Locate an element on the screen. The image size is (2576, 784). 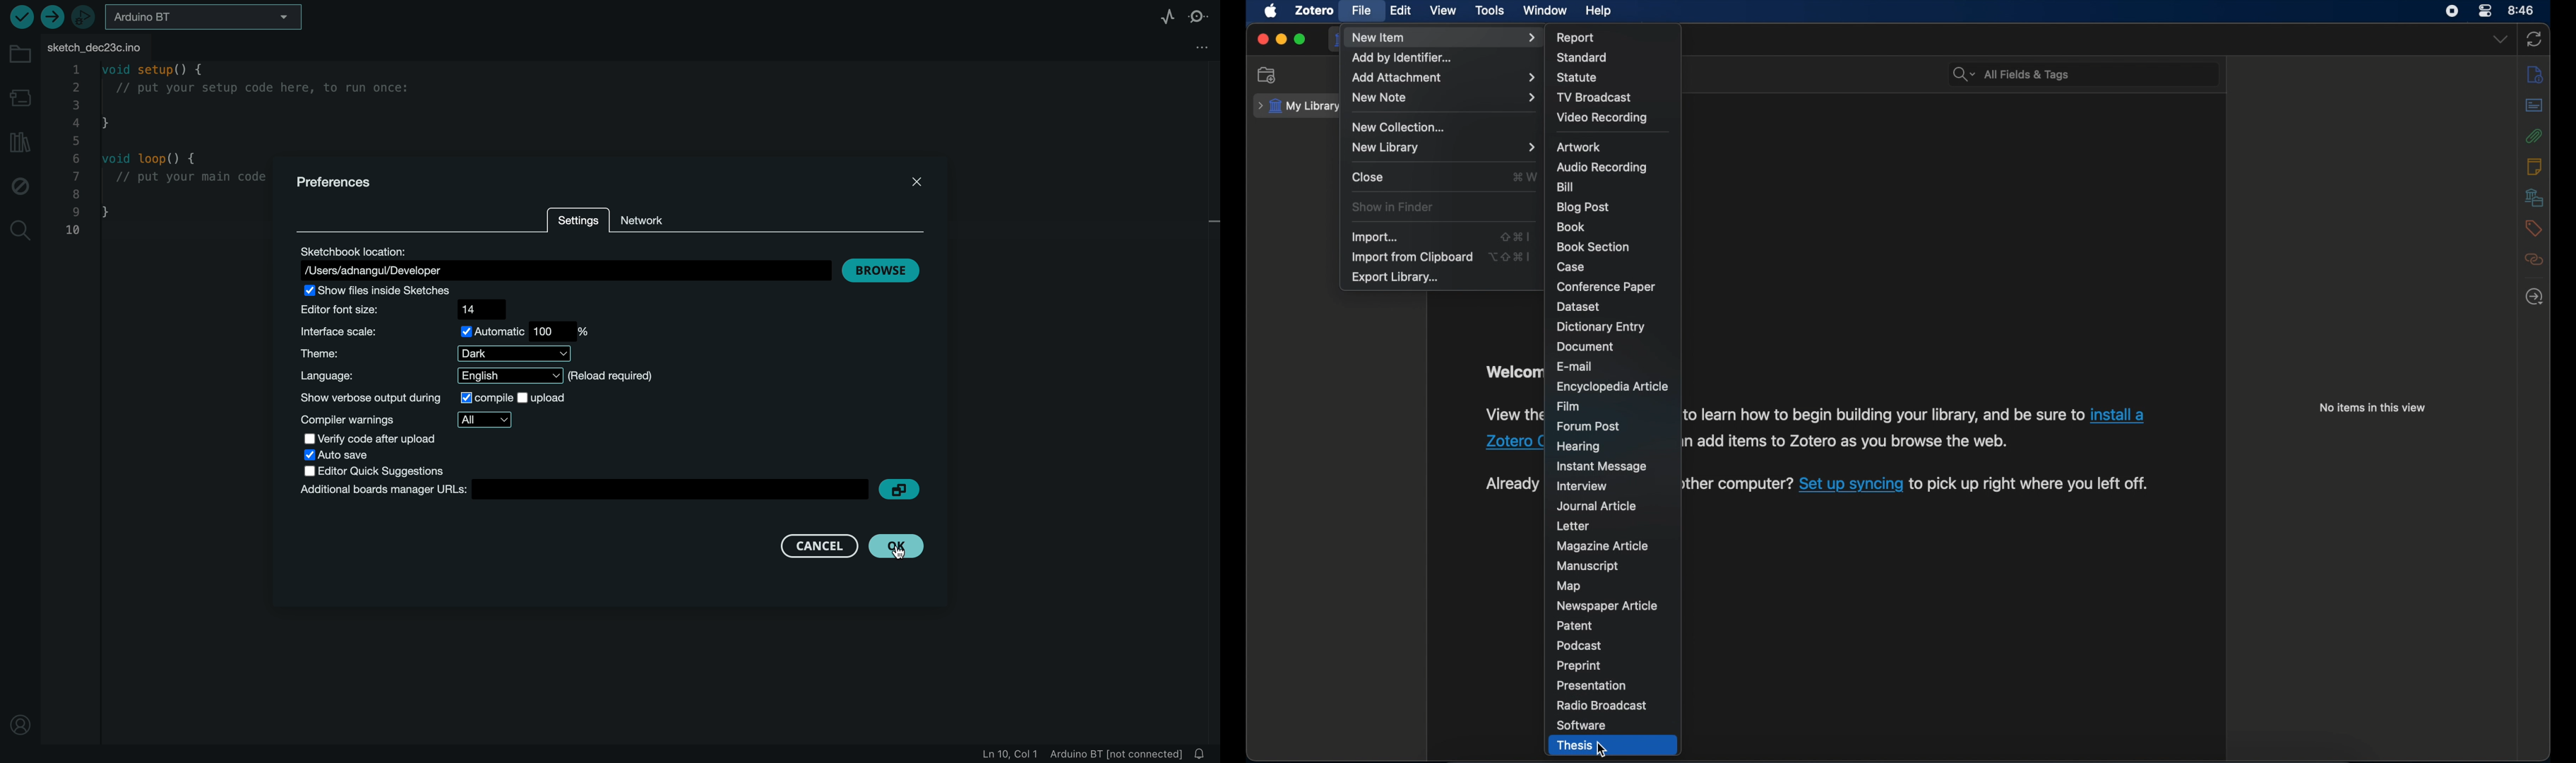
network is located at coordinates (651, 217).